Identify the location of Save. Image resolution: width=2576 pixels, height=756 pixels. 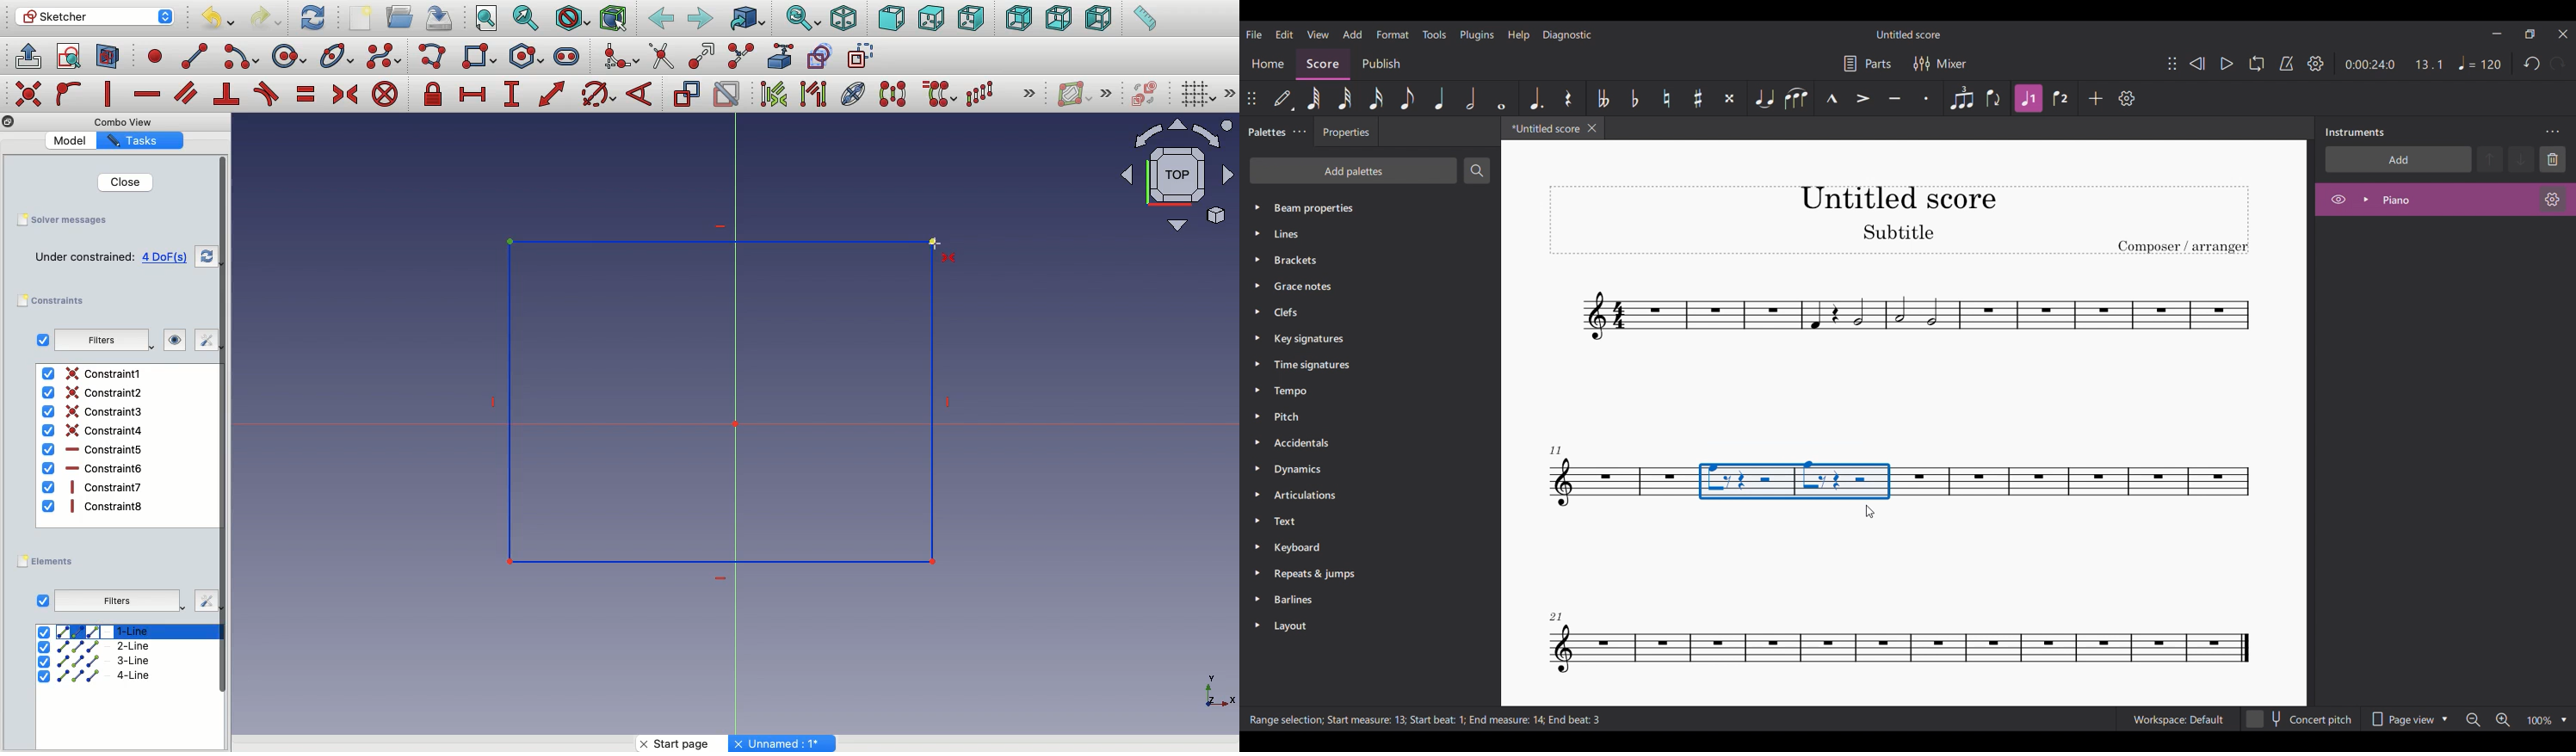
(437, 16).